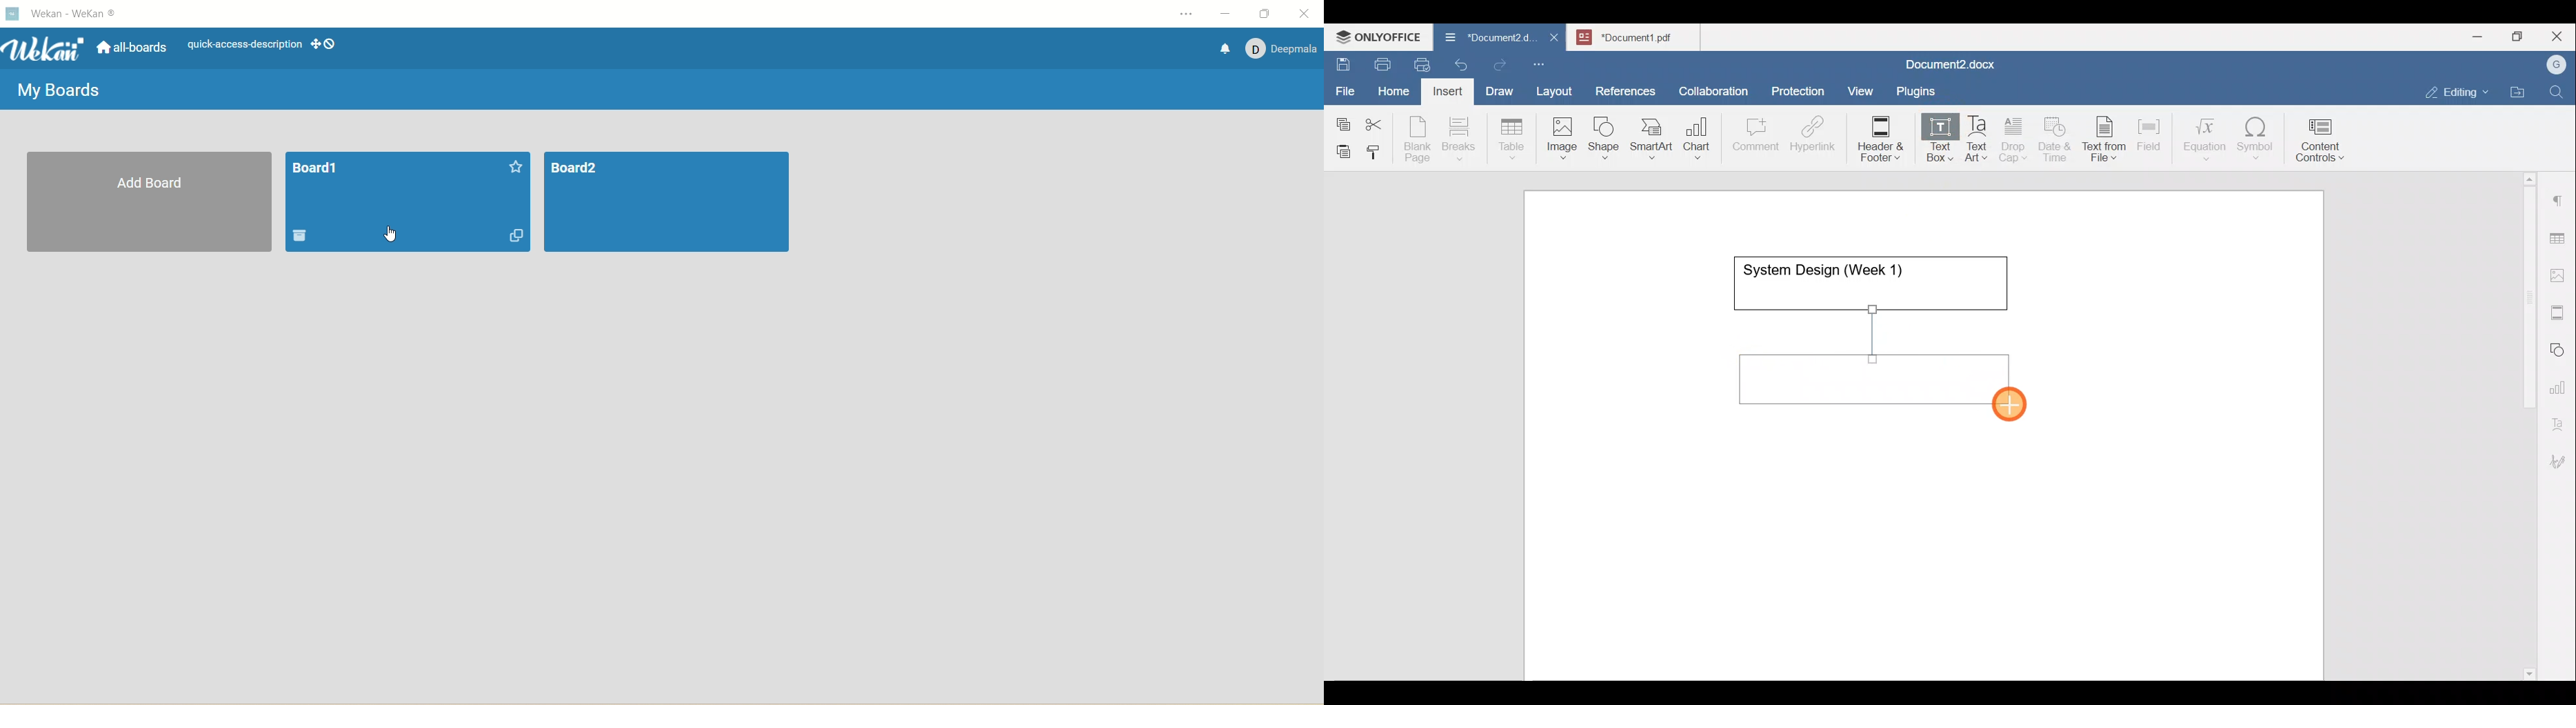 The image size is (2576, 728). Describe the element at coordinates (1649, 136) in the screenshot. I see `SmartArt` at that location.